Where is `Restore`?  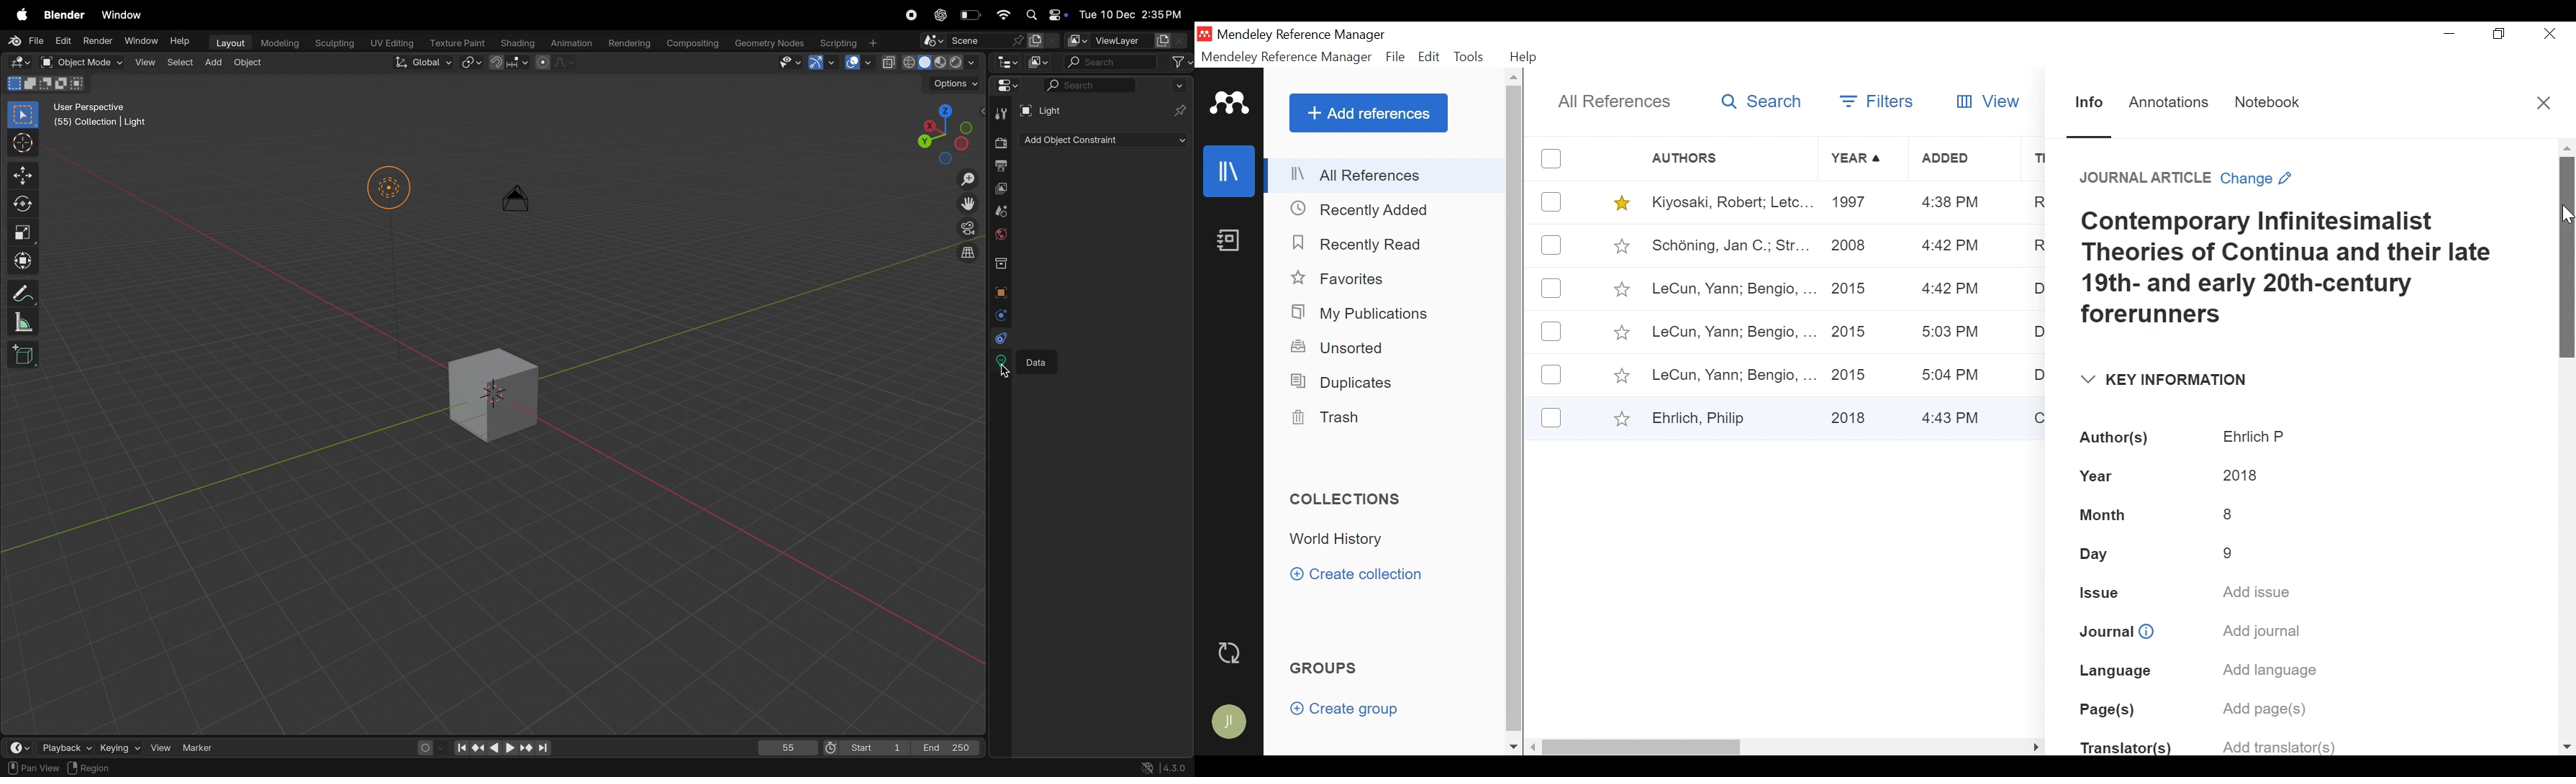
Restore is located at coordinates (2499, 34).